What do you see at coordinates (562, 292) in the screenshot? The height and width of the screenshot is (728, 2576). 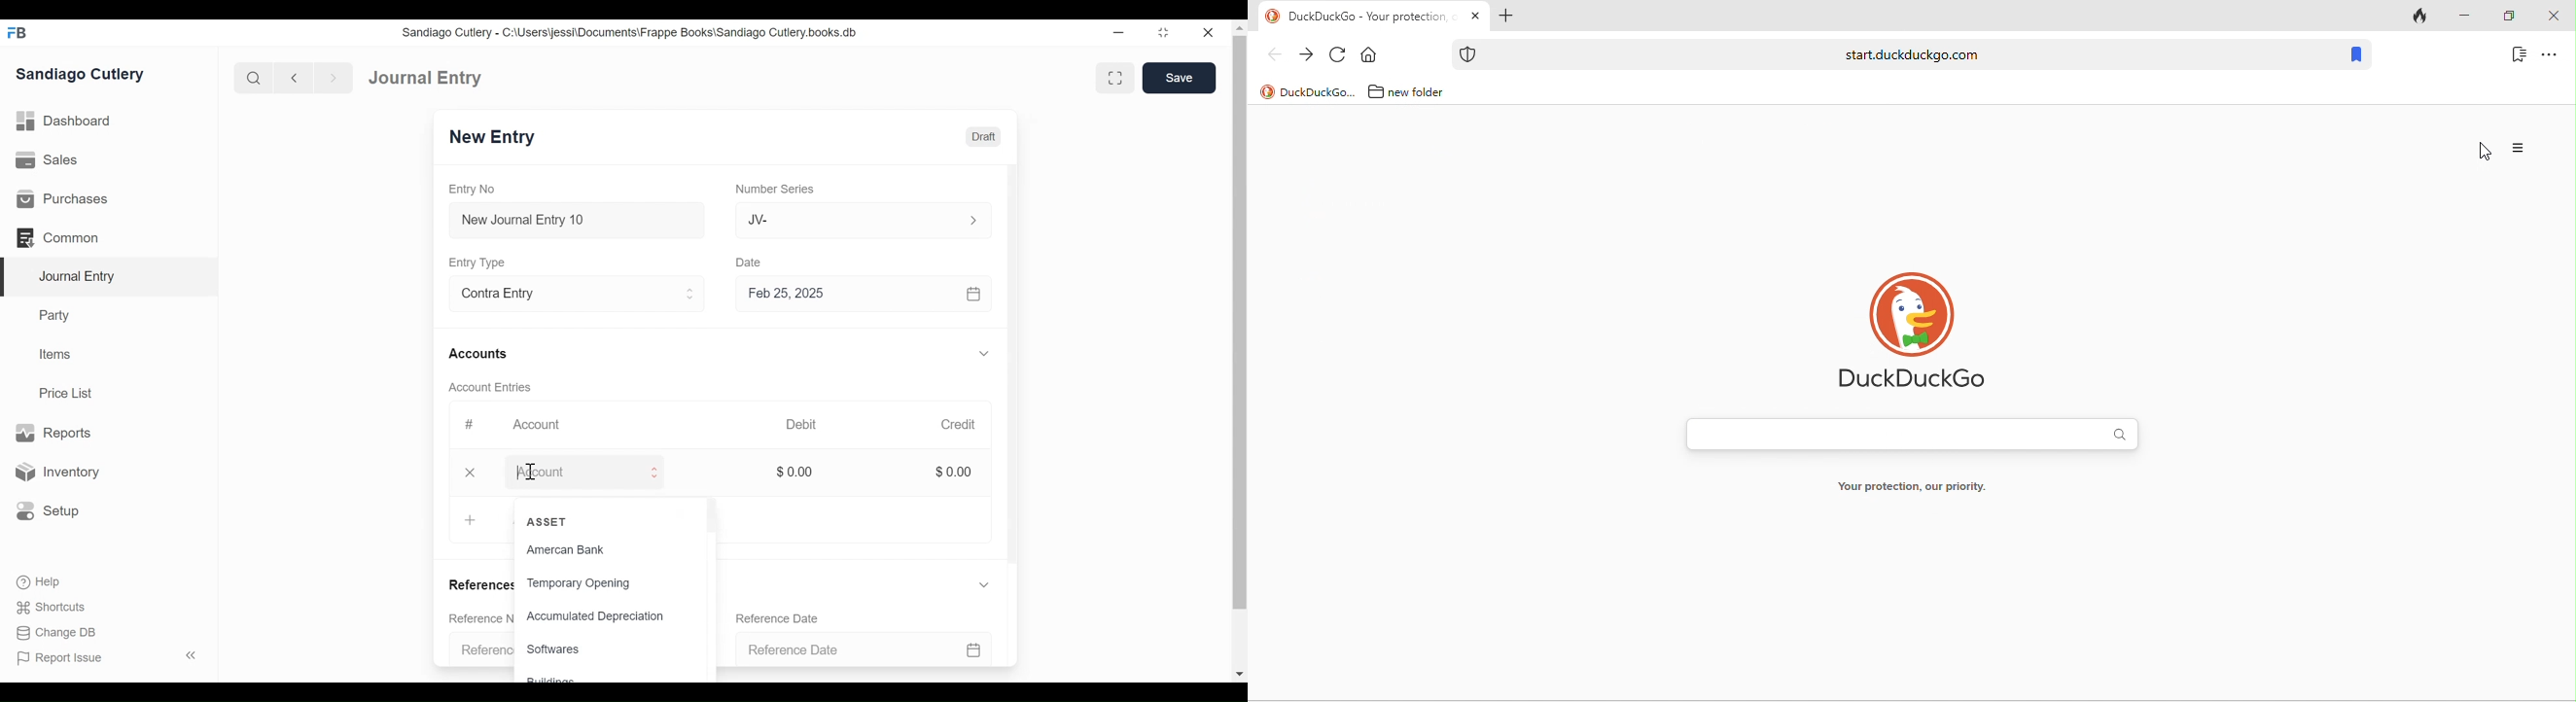 I see `Contra Entry` at bounding box center [562, 292].